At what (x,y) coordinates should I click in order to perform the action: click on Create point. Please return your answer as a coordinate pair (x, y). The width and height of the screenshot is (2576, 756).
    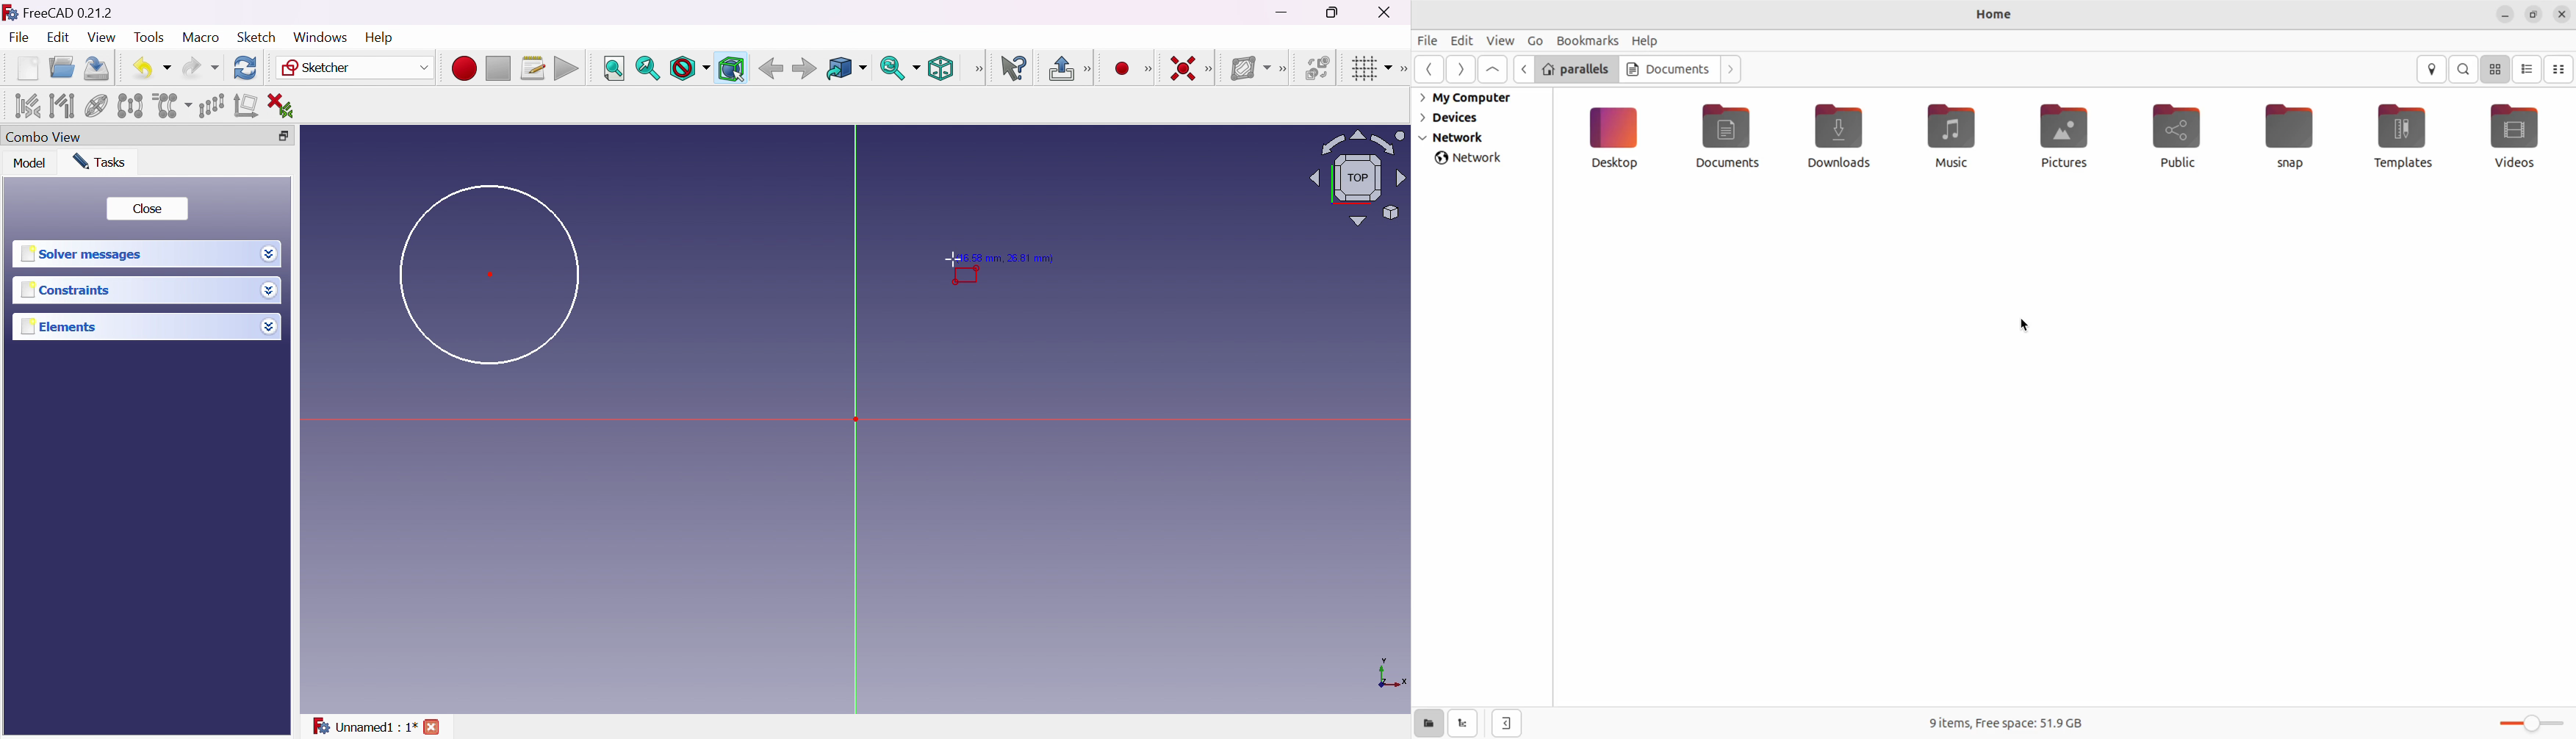
    Looking at the image, I should click on (1122, 69).